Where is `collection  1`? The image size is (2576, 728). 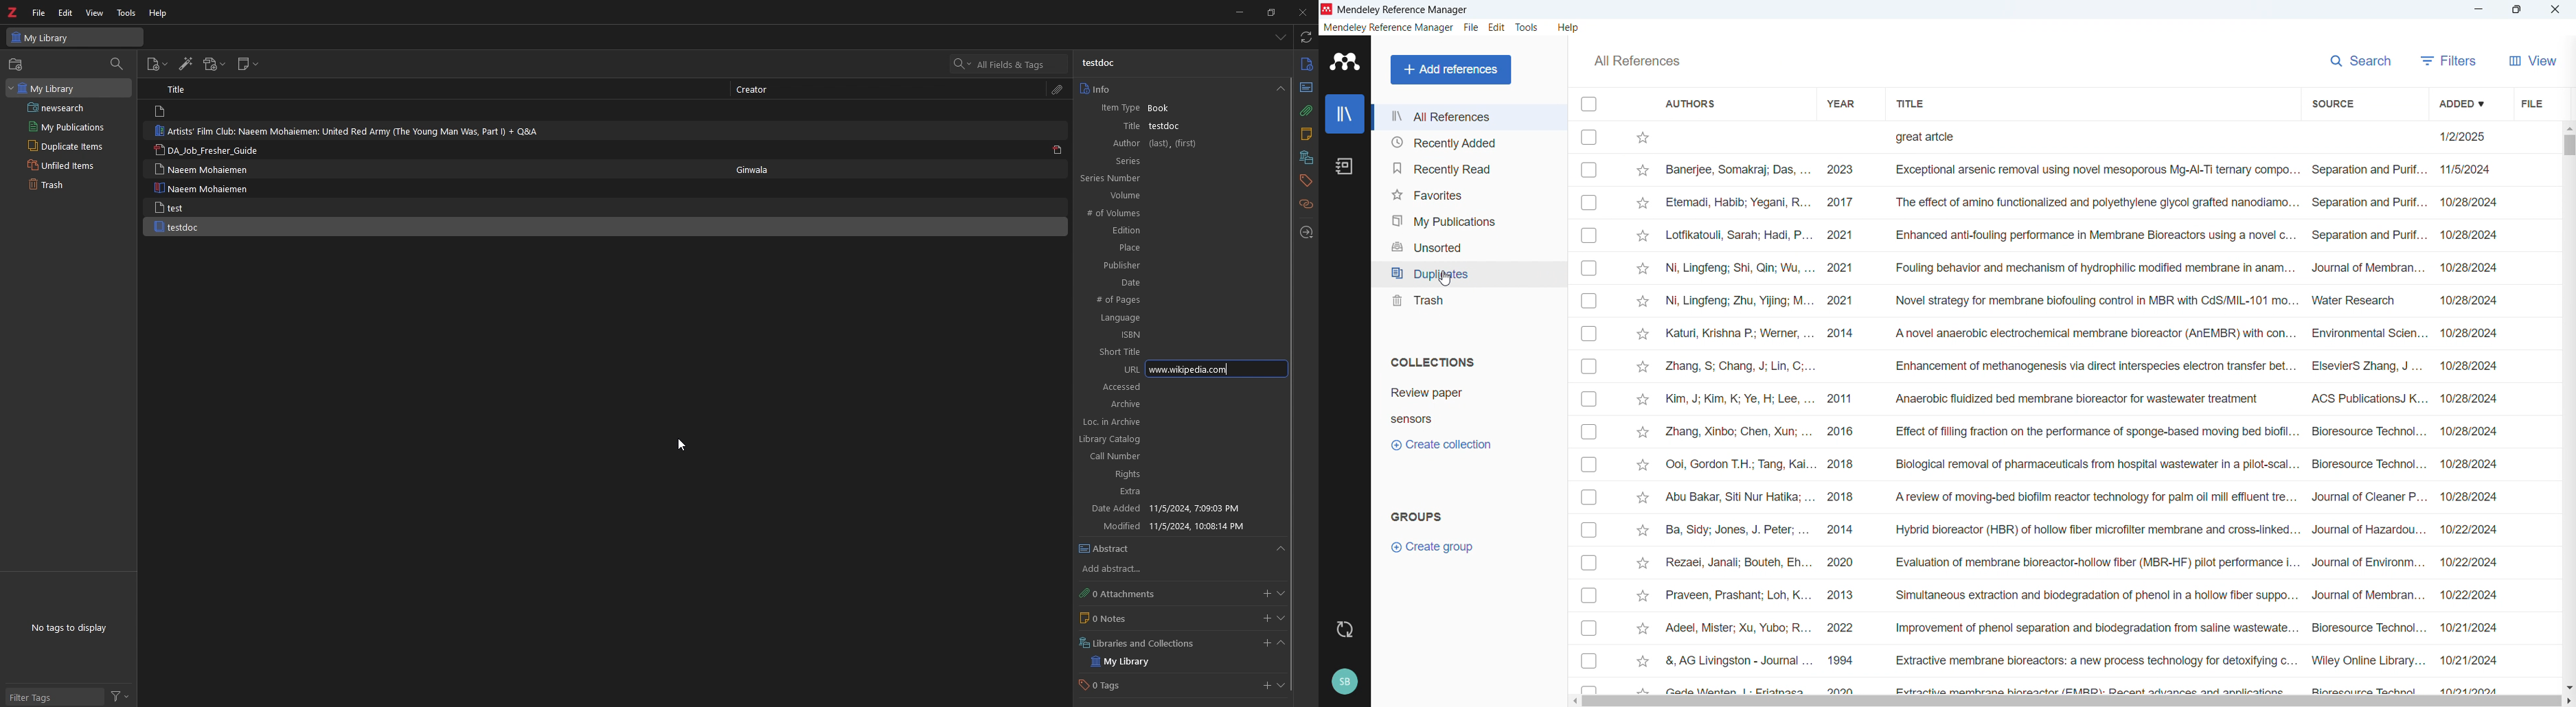
collection  1 is located at coordinates (1463, 391).